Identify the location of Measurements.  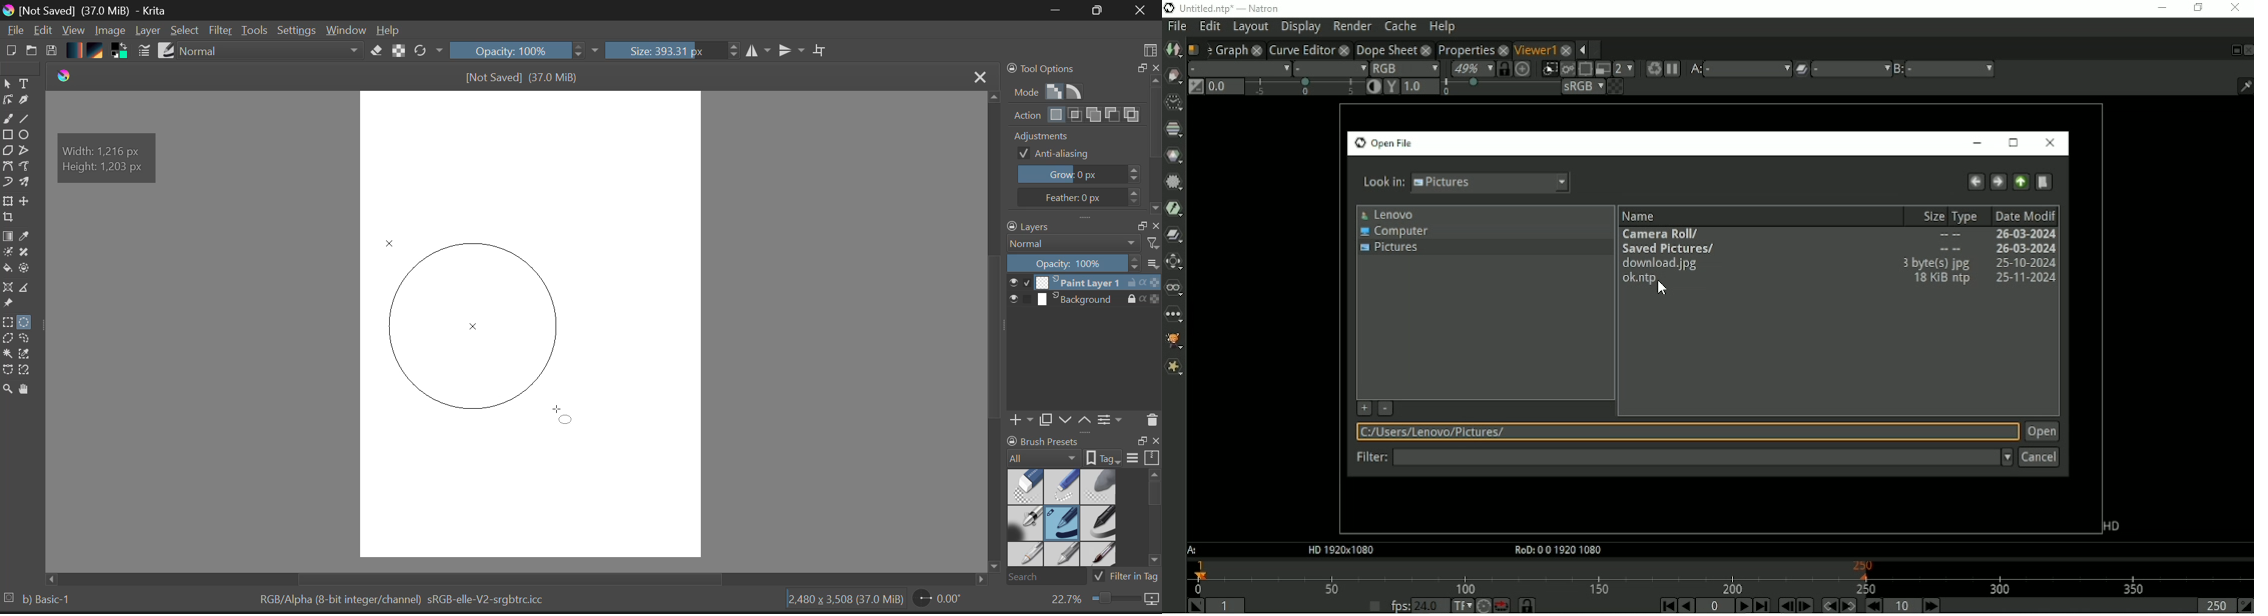
(29, 288).